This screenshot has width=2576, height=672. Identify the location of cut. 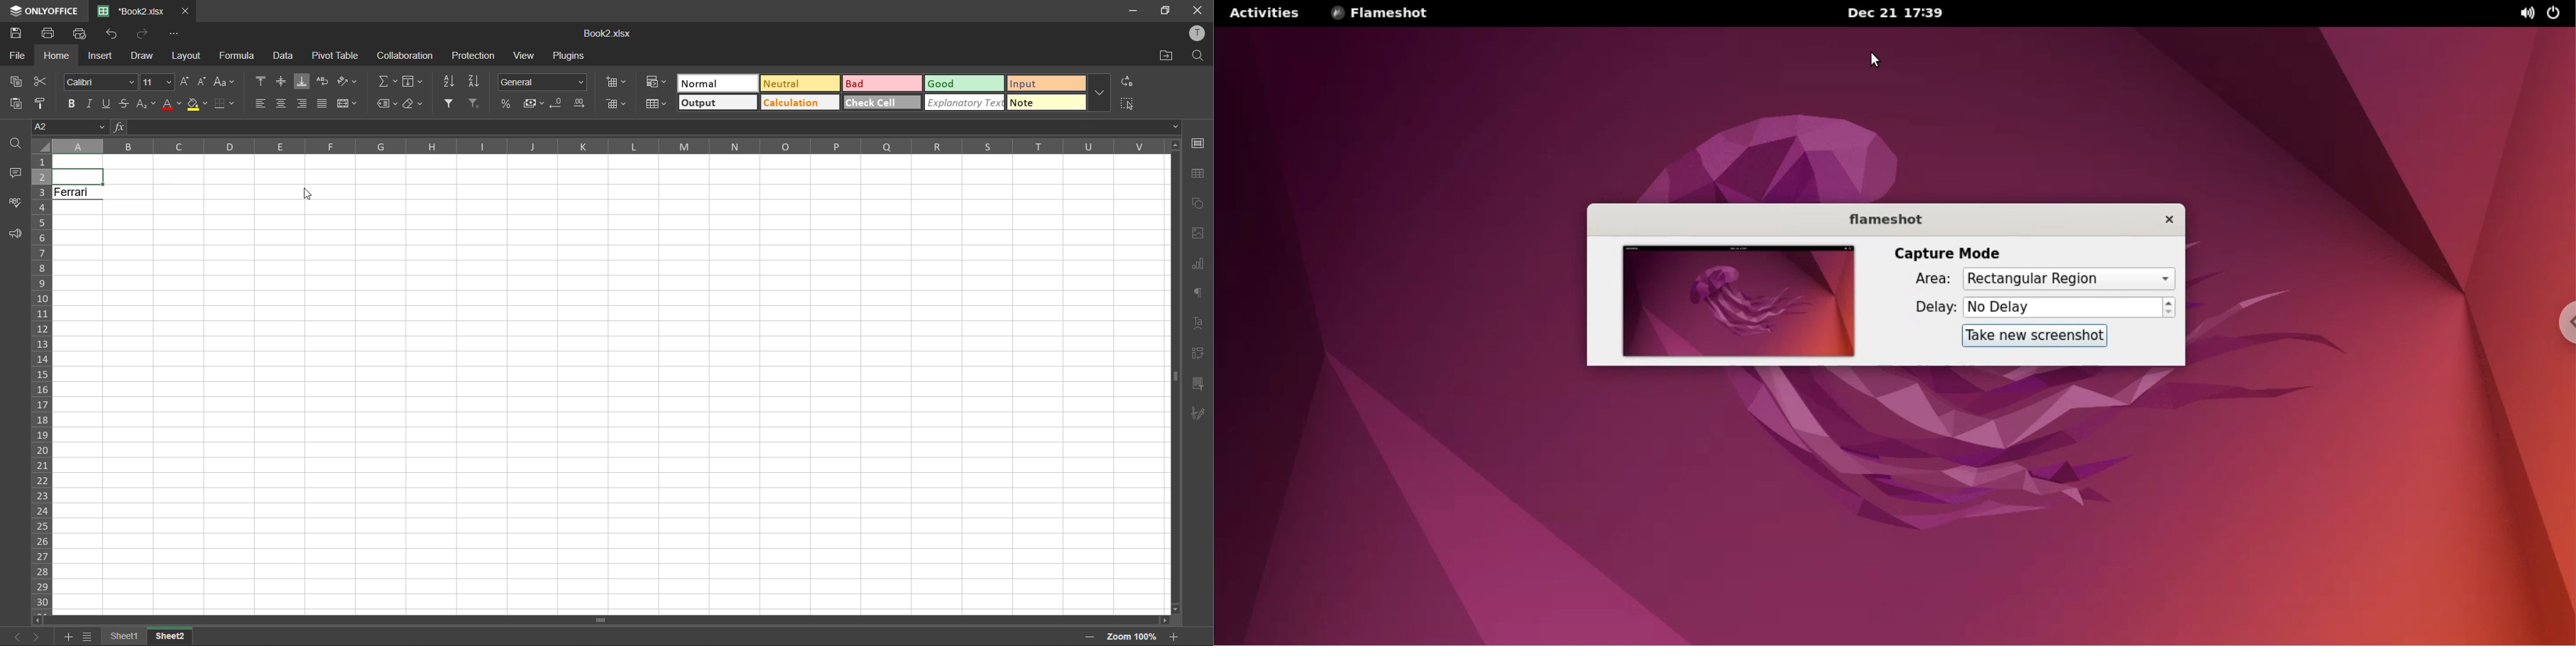
(44, 82).